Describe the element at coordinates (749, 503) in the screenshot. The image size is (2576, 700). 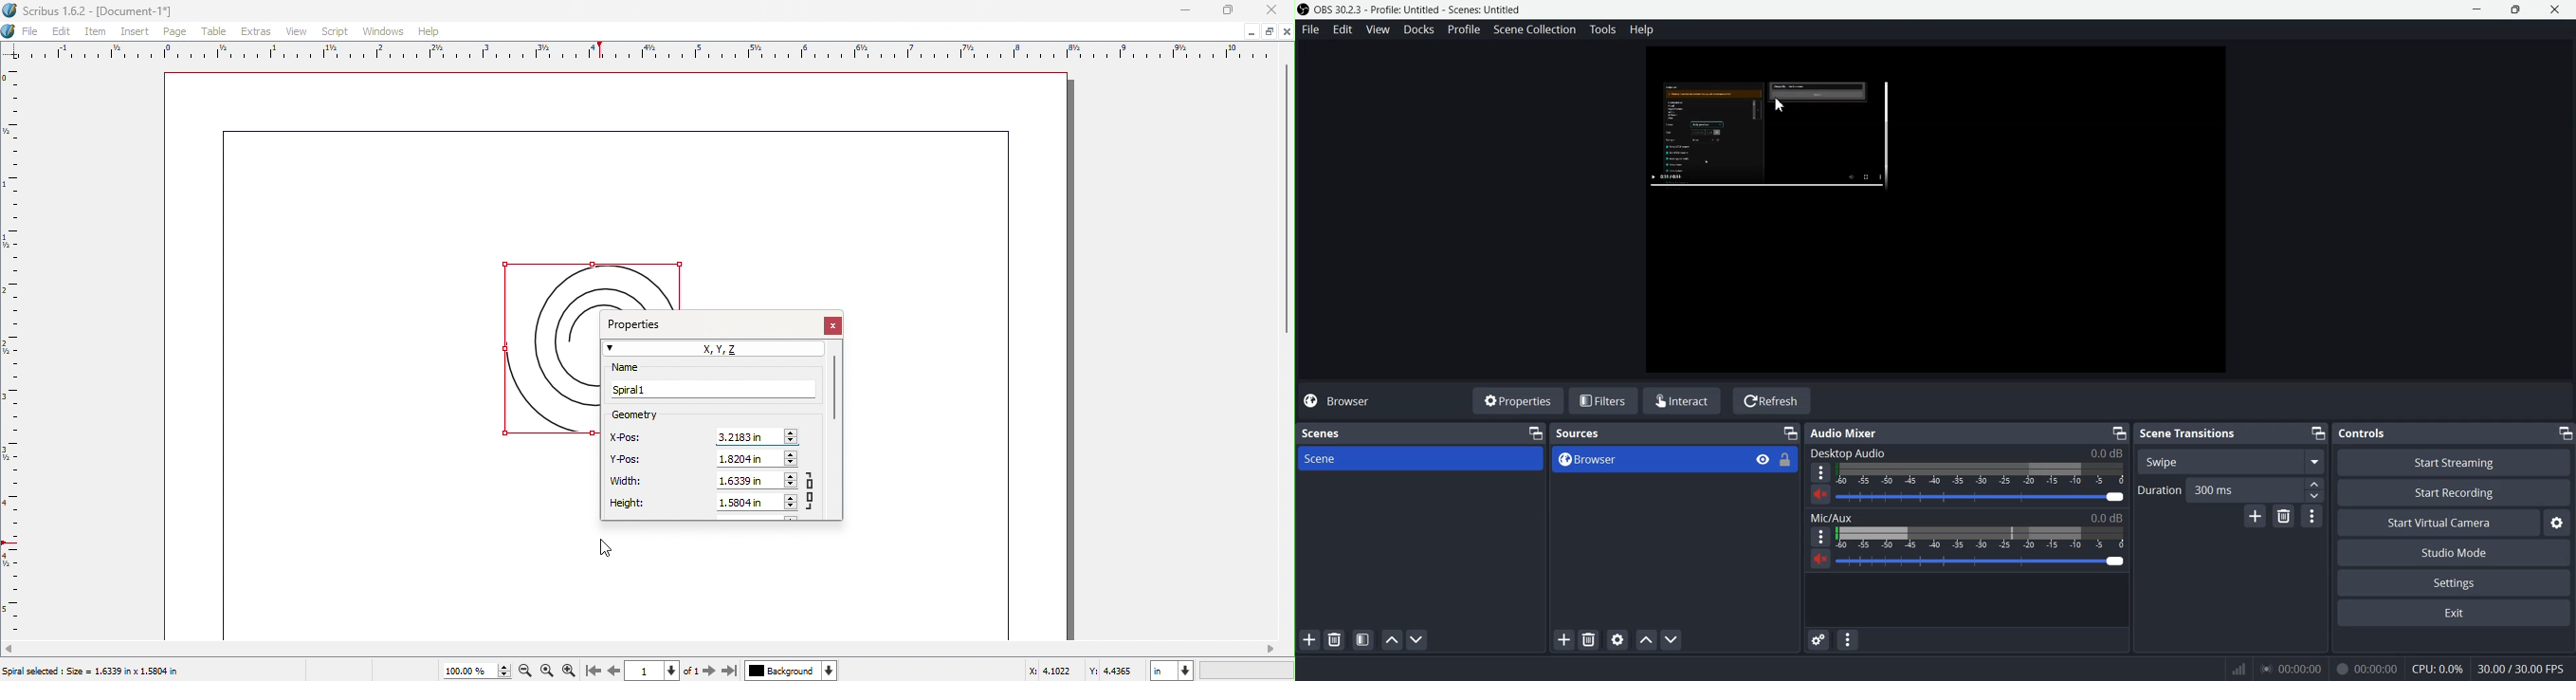
I see `Height of current selection` at that location.